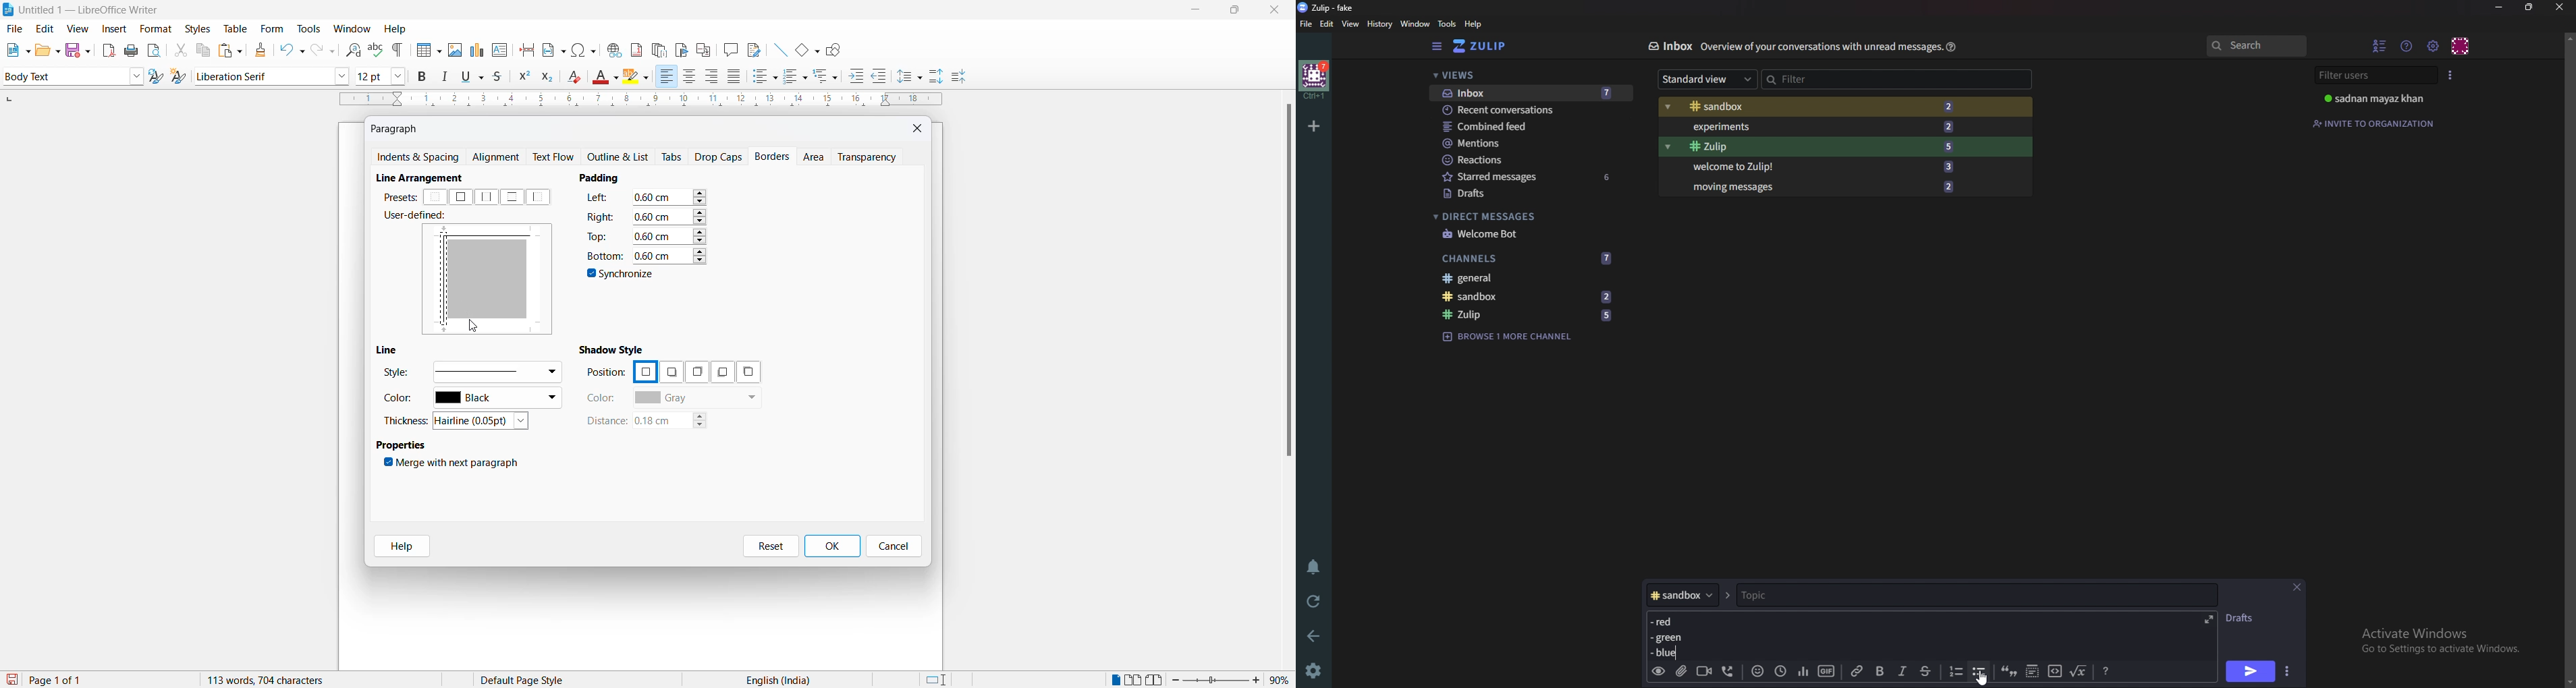 The width and height of the screenshot is (2576, 700). I want to click on outline, so click(622, 158).